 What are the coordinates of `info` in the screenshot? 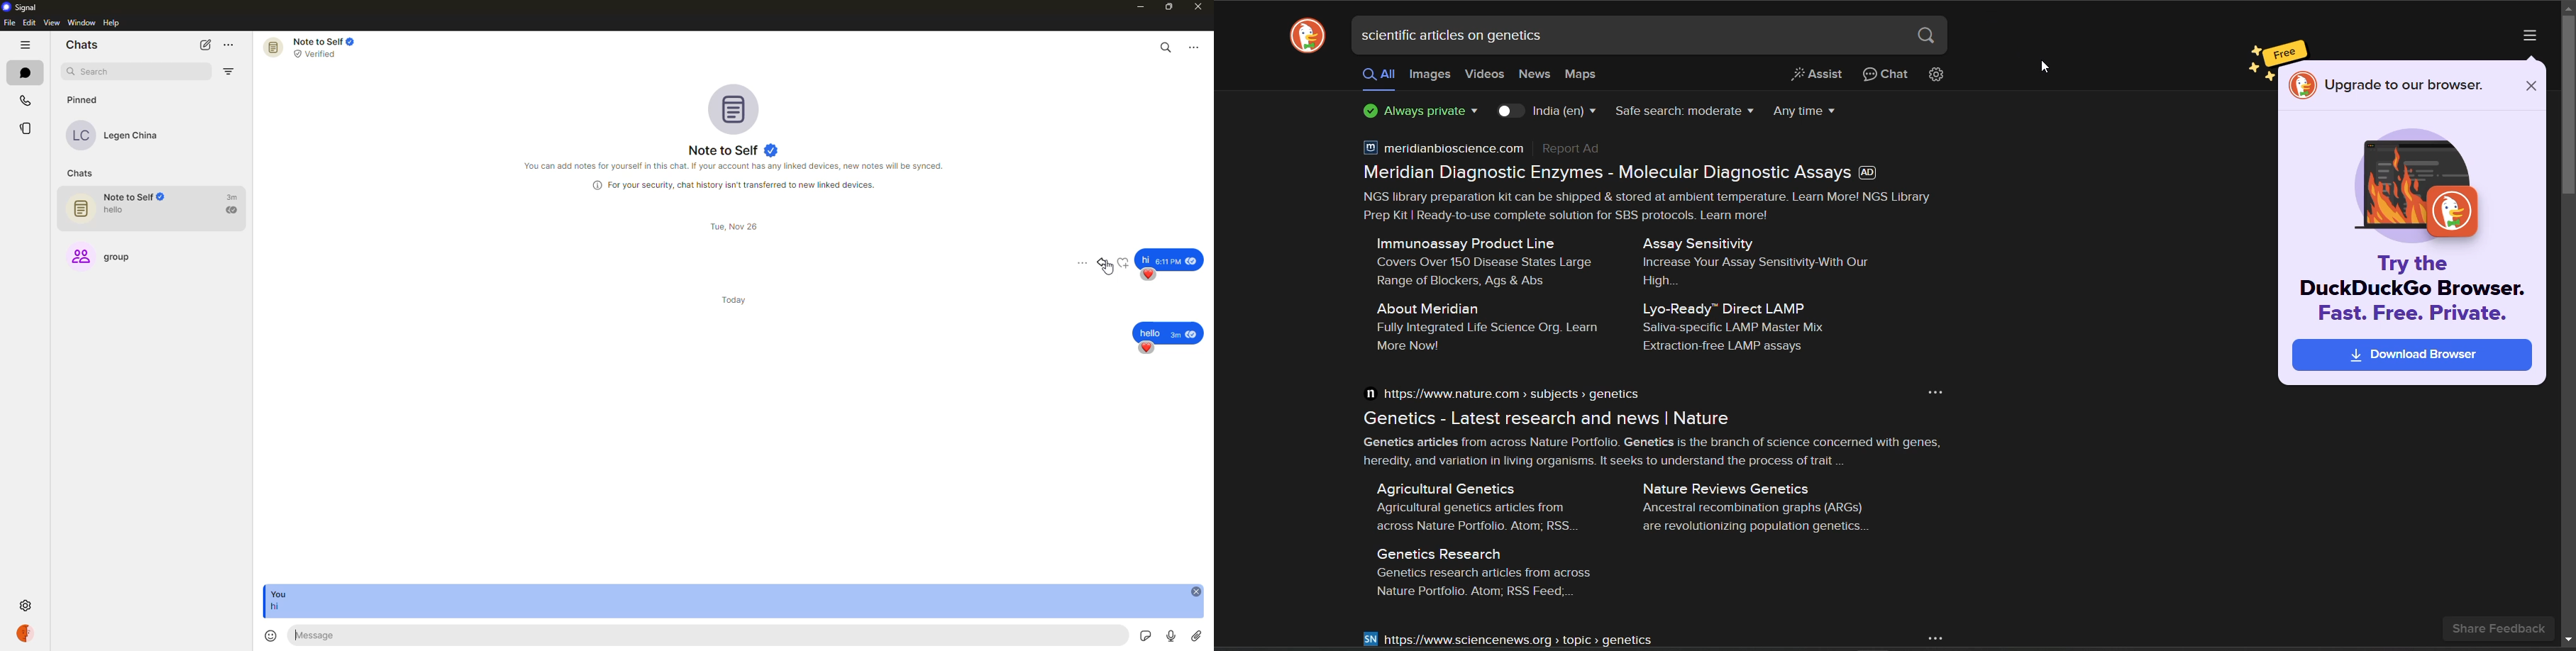 It's located at (738, 166).